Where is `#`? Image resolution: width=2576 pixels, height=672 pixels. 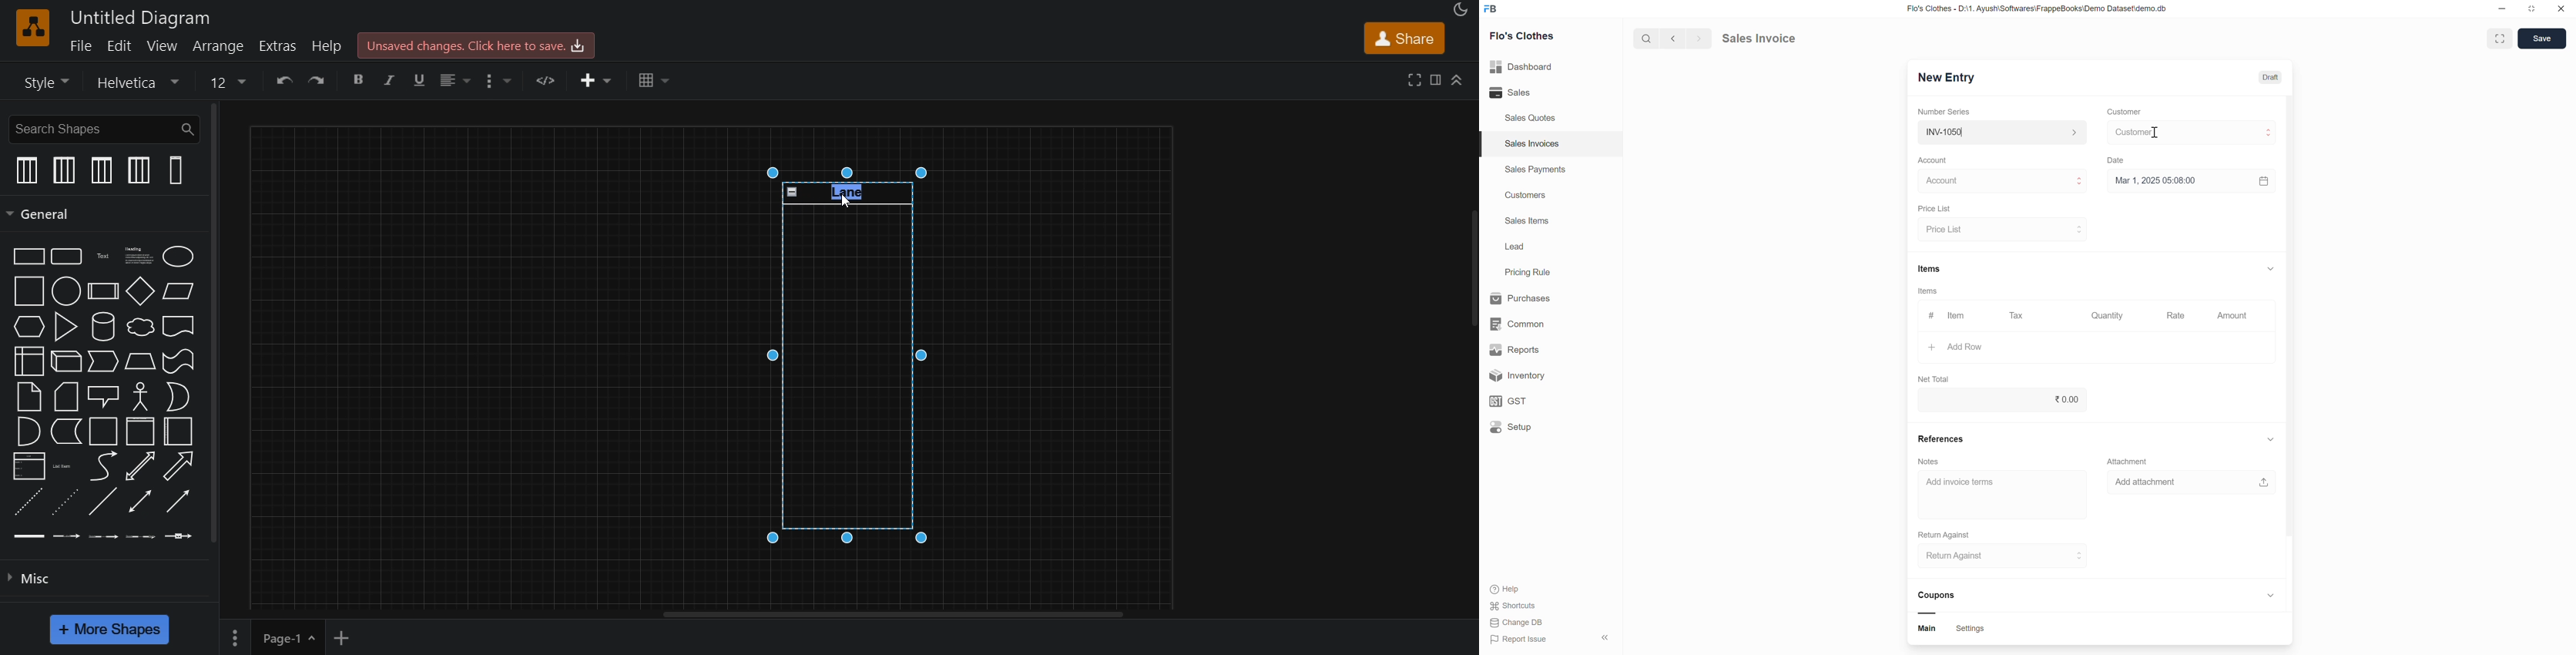
# is located at coordinates (1929, 315).